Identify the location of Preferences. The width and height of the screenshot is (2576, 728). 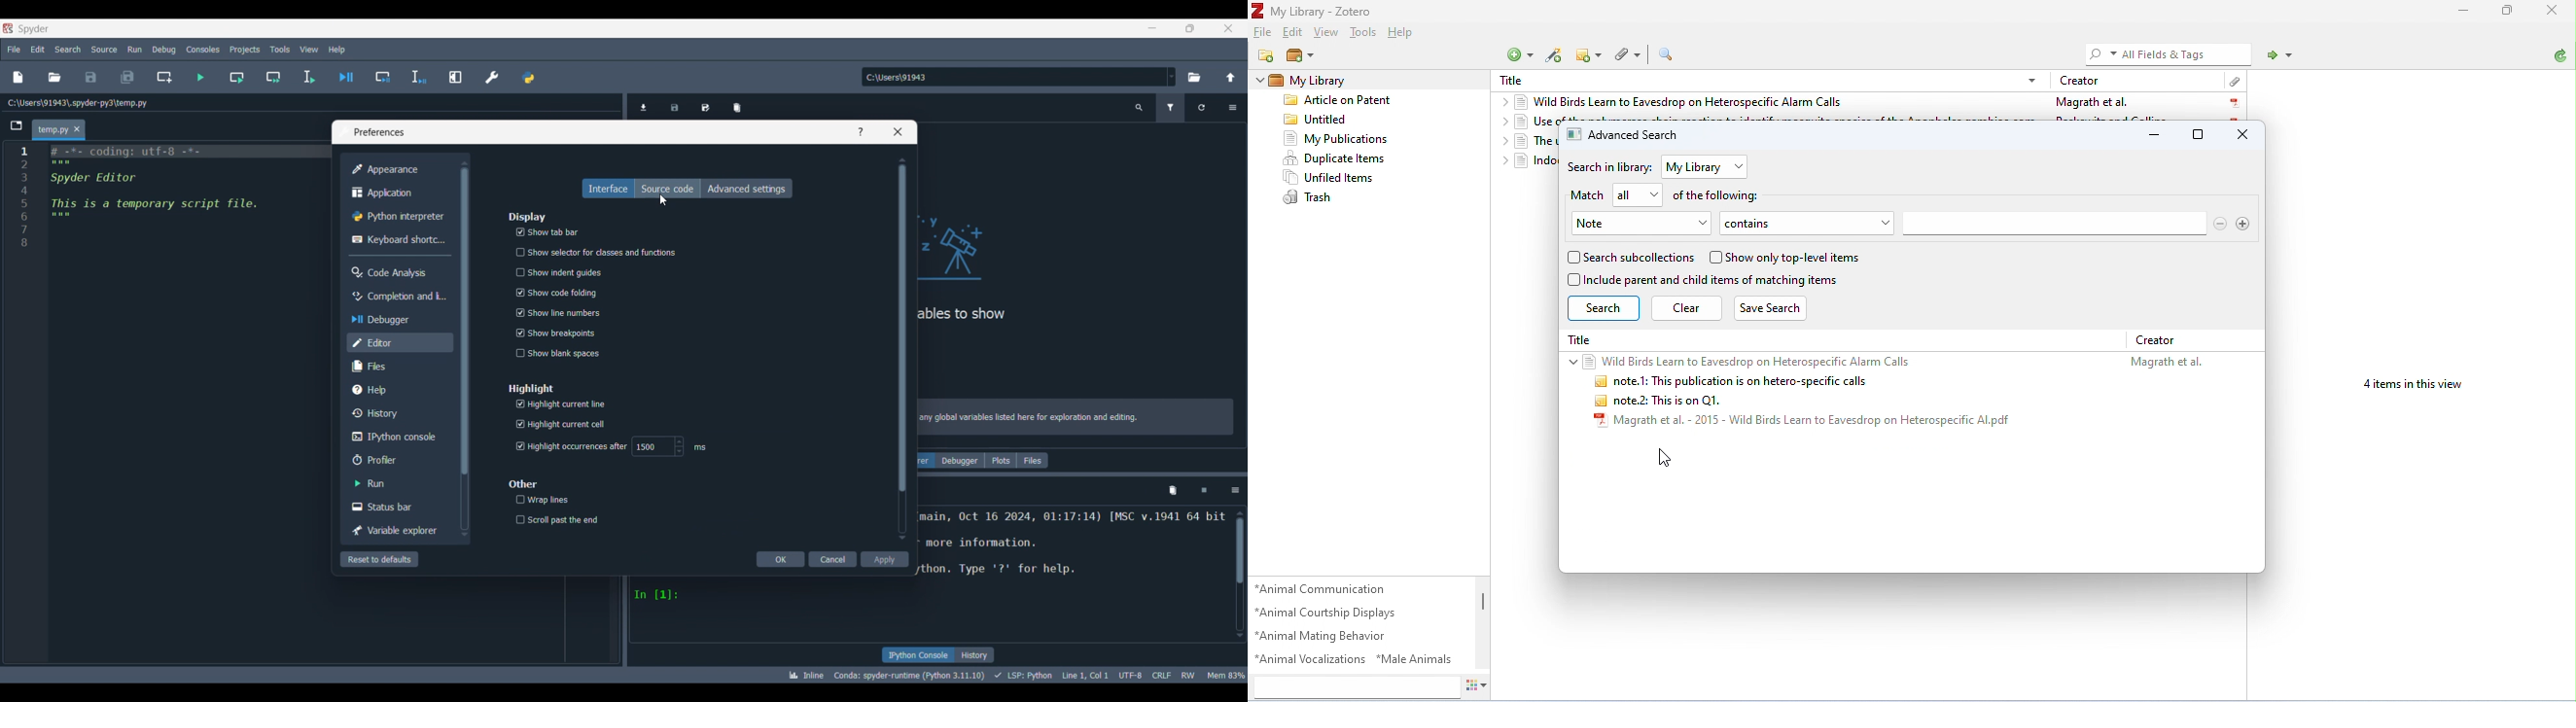
(493, 77).